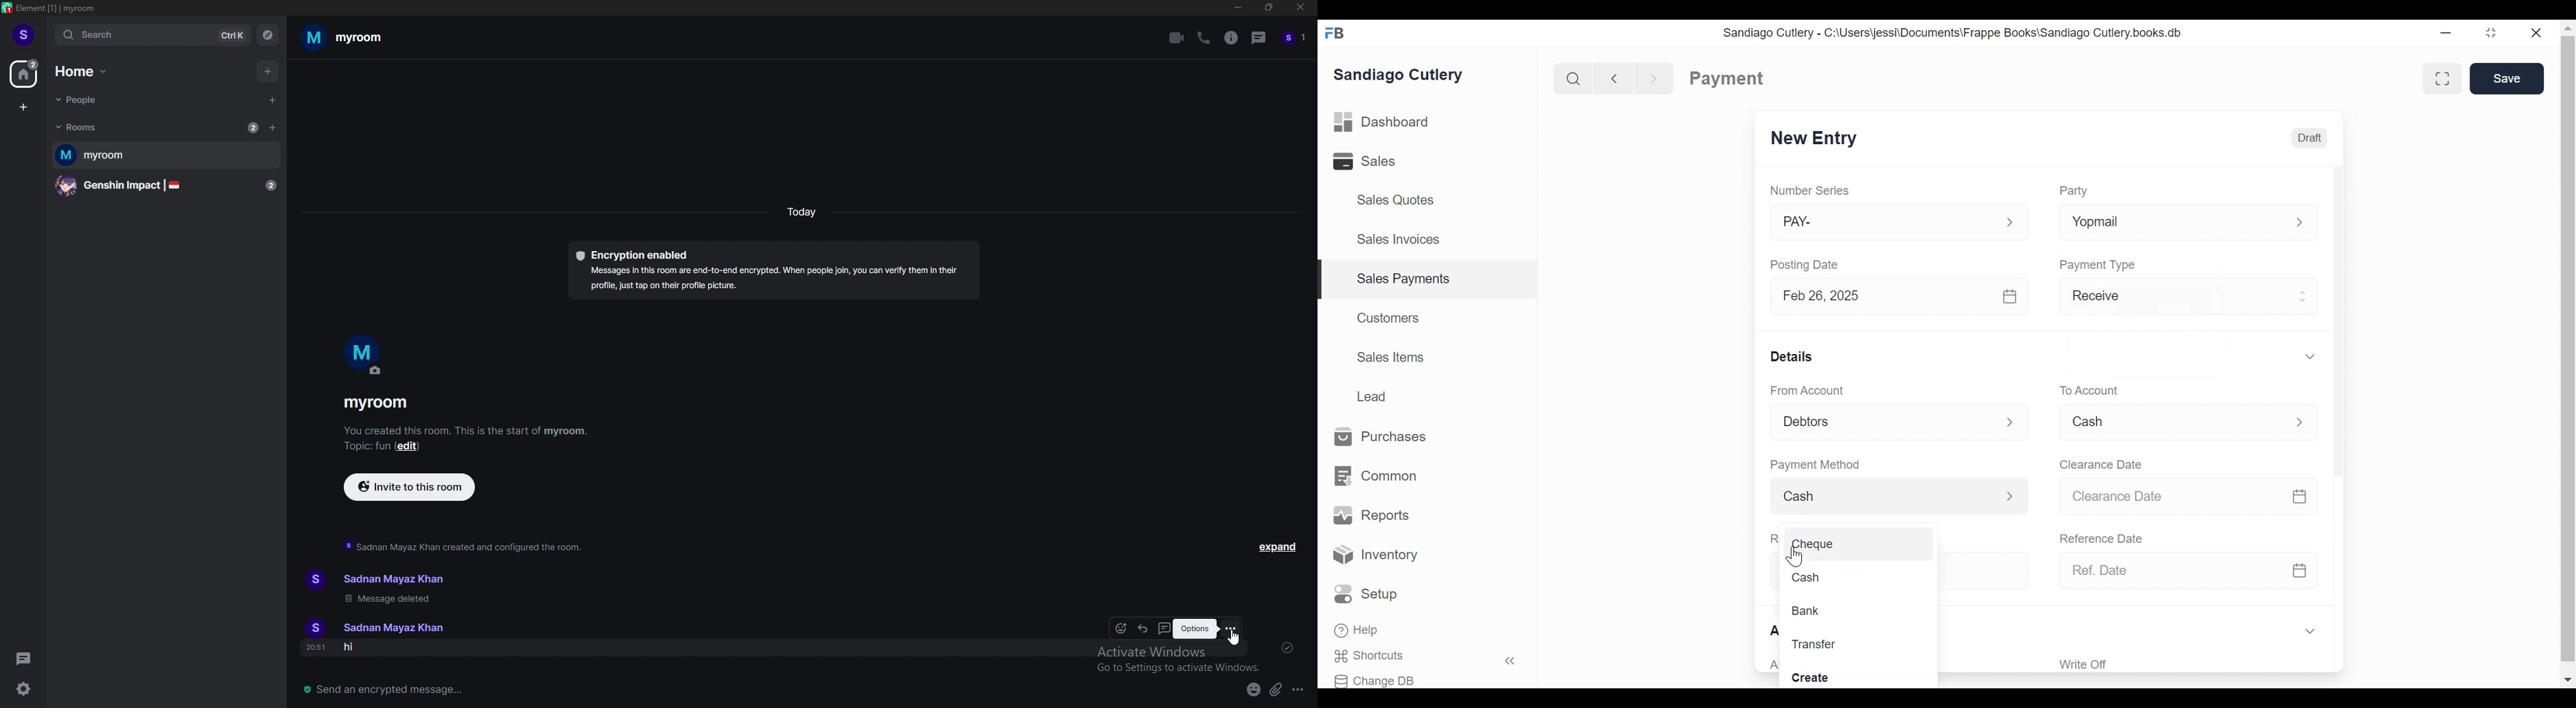 The image size is (2576, 728). What do you see at coordinates (1805, 577) in the screenshot?
I see `Cash` at bounding box center [1805, 577].